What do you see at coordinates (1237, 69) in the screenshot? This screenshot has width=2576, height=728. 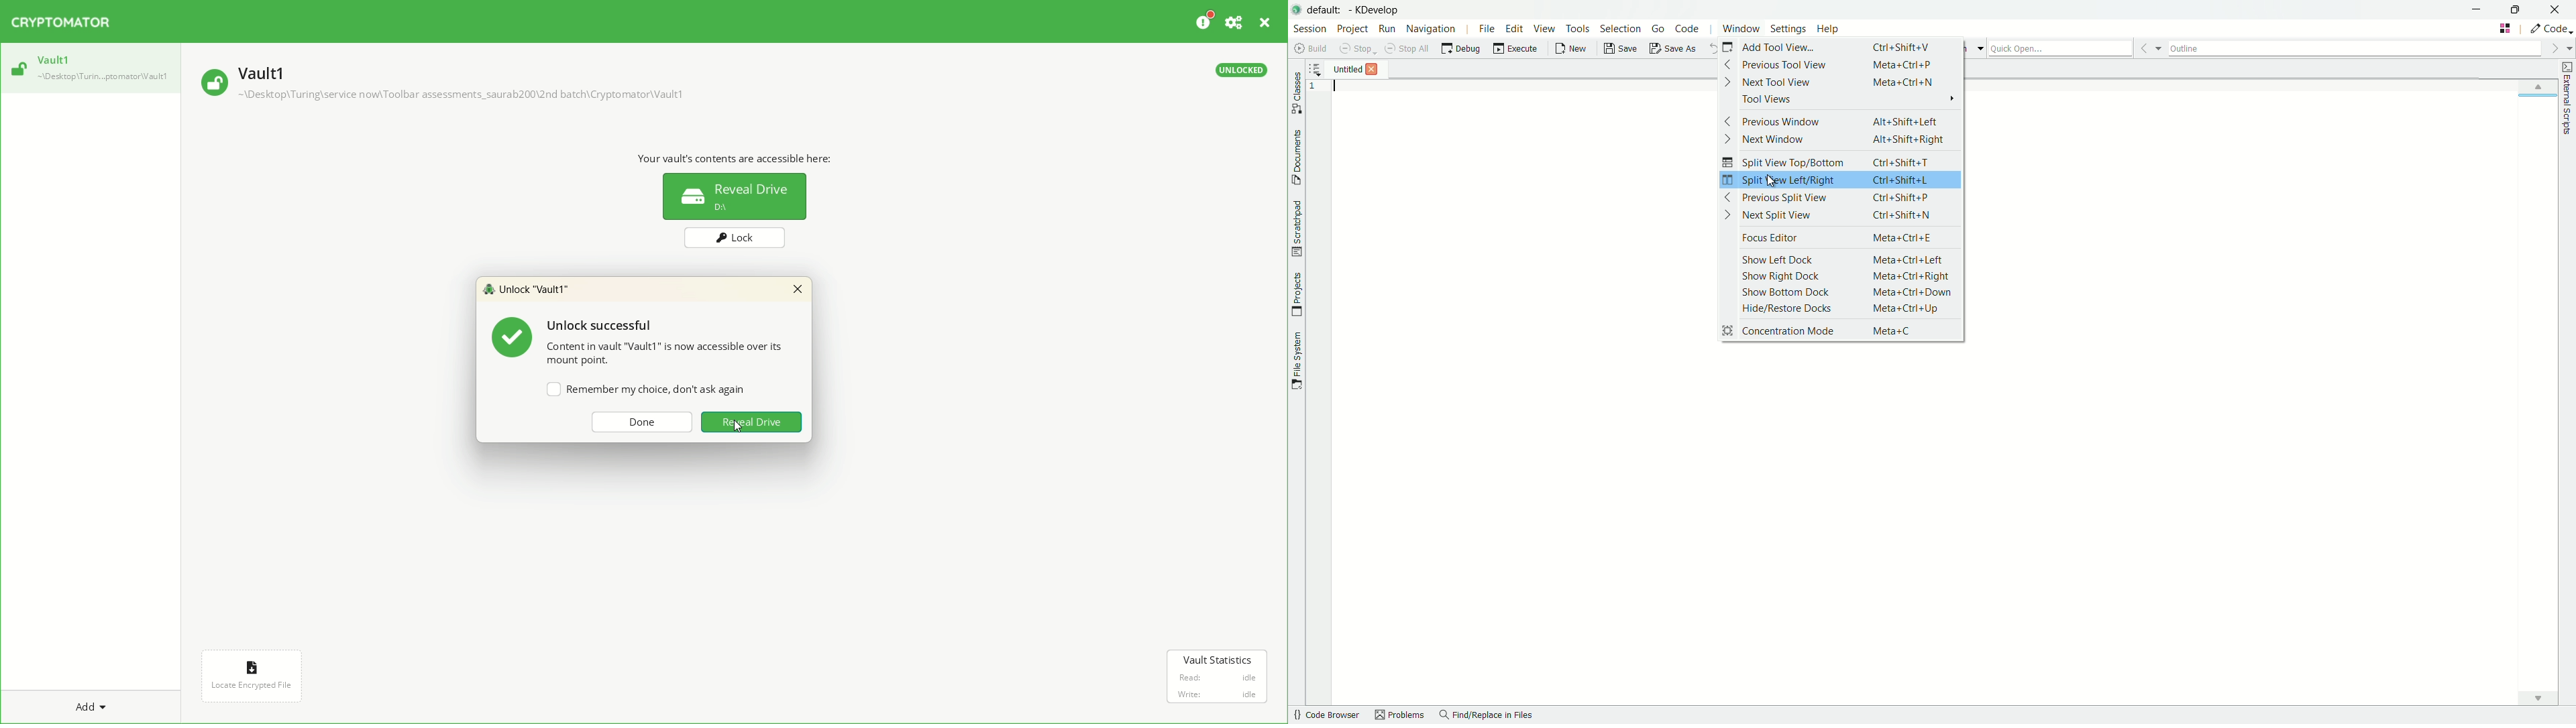 I see `unlocked` at bounding box center [1237, 69].